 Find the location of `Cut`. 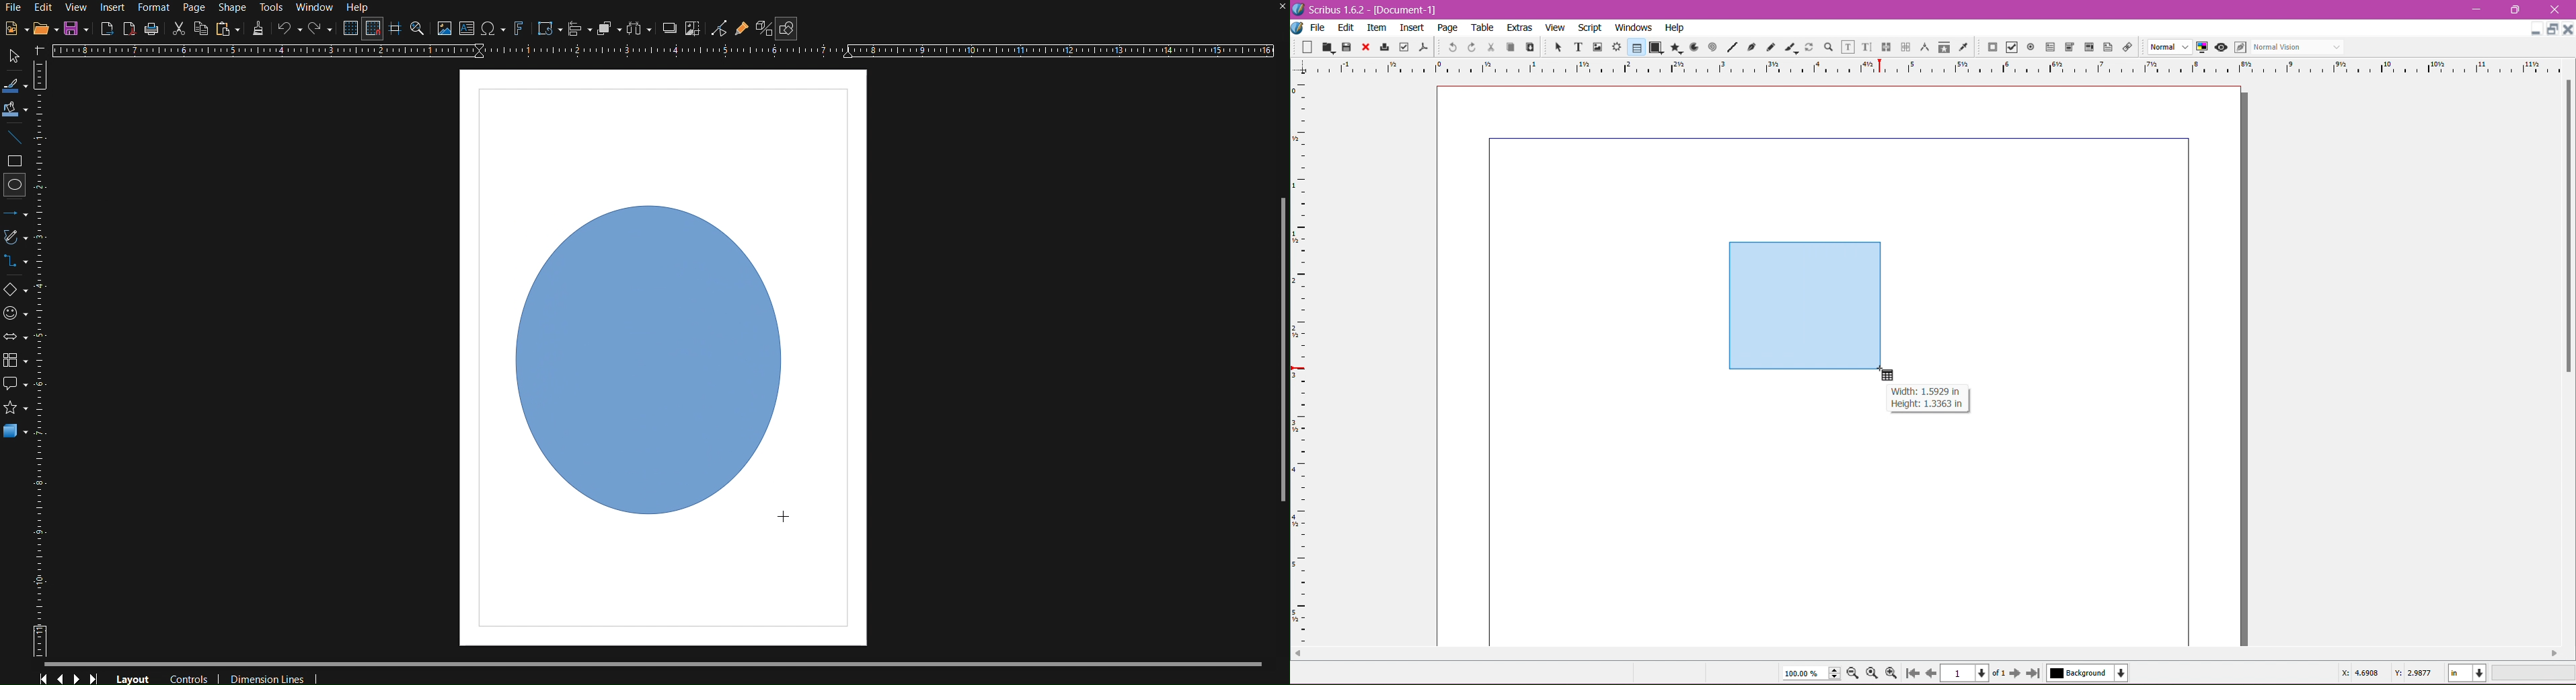

Cut is located at coordinates (178, 28).